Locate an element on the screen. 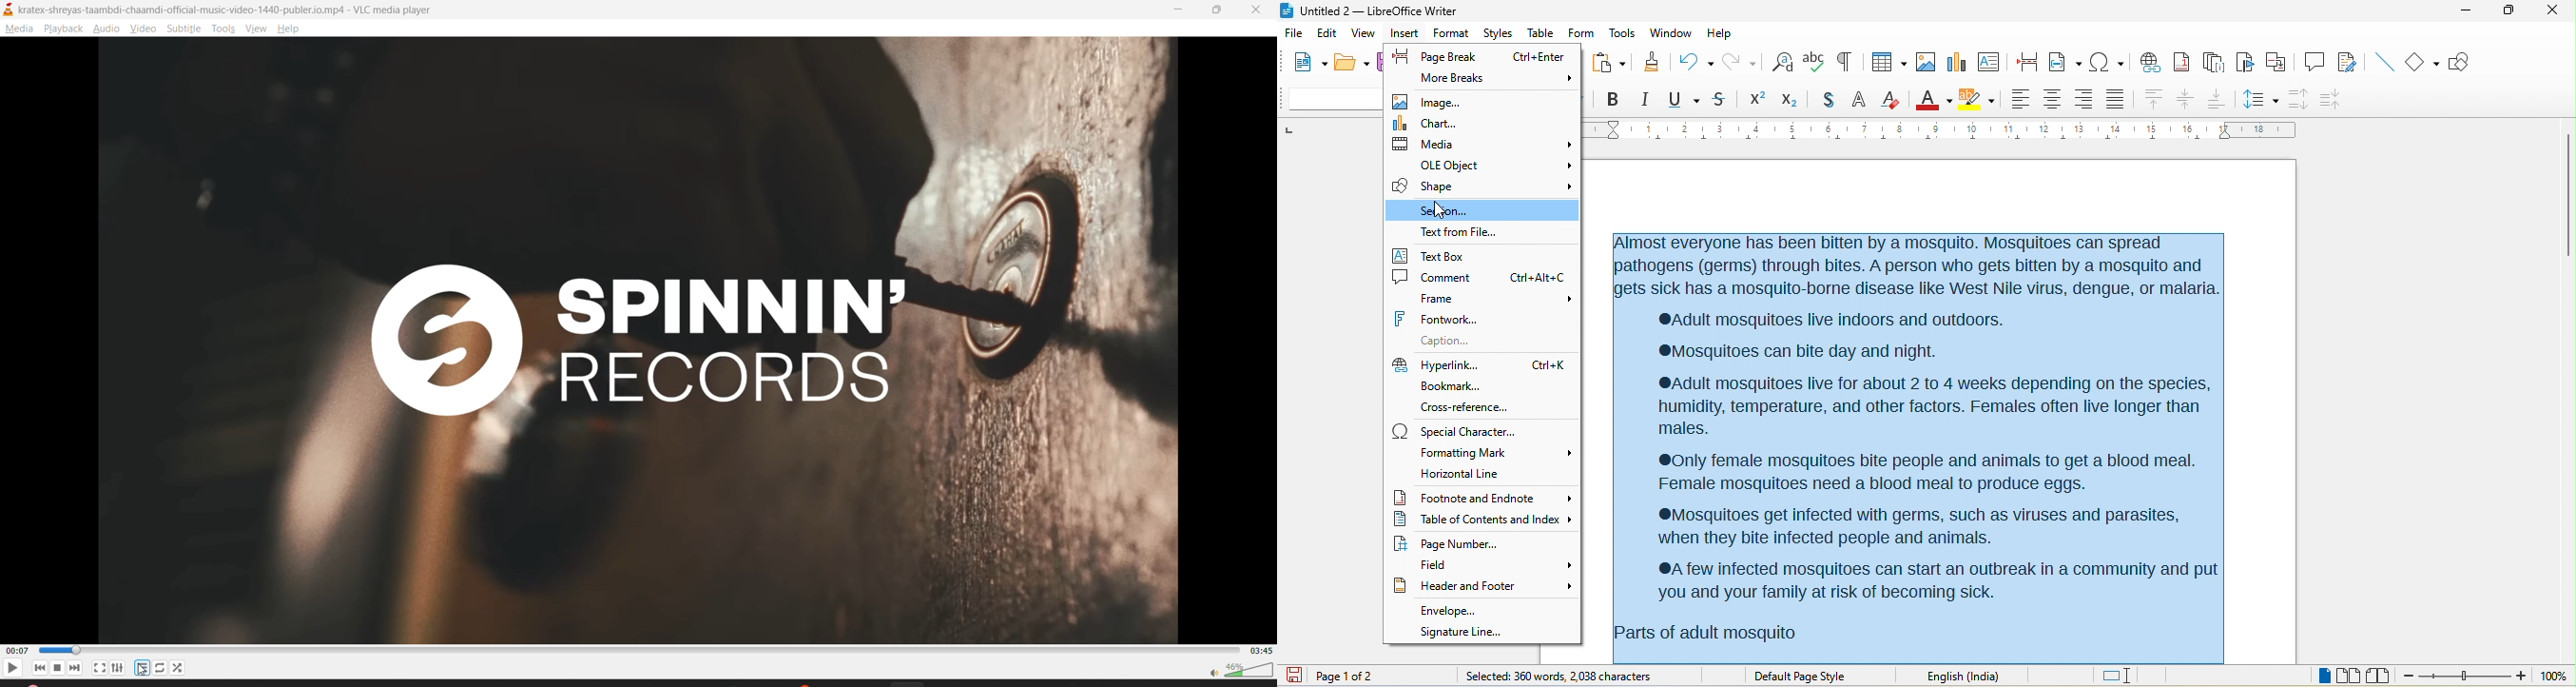 The width and height of the screenshot is (2576, 700). signature line is located at coordinates (1483, 633).